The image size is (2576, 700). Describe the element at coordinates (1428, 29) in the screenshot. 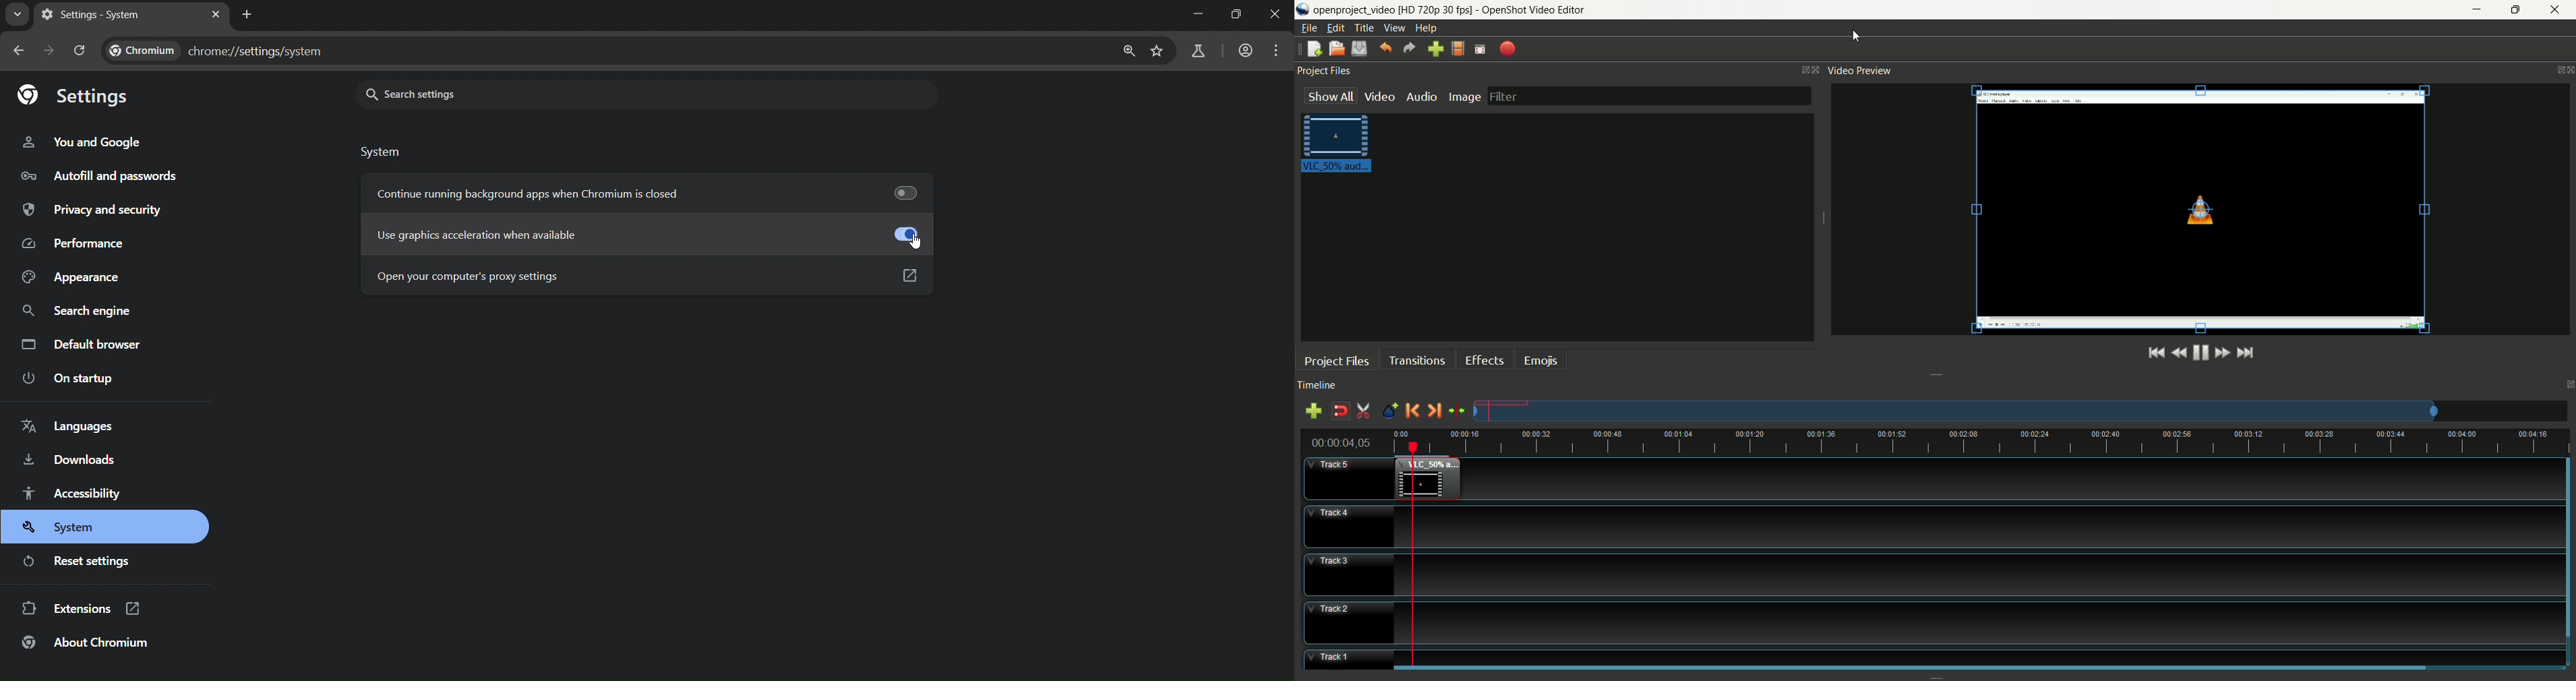

I see `help` at that location.